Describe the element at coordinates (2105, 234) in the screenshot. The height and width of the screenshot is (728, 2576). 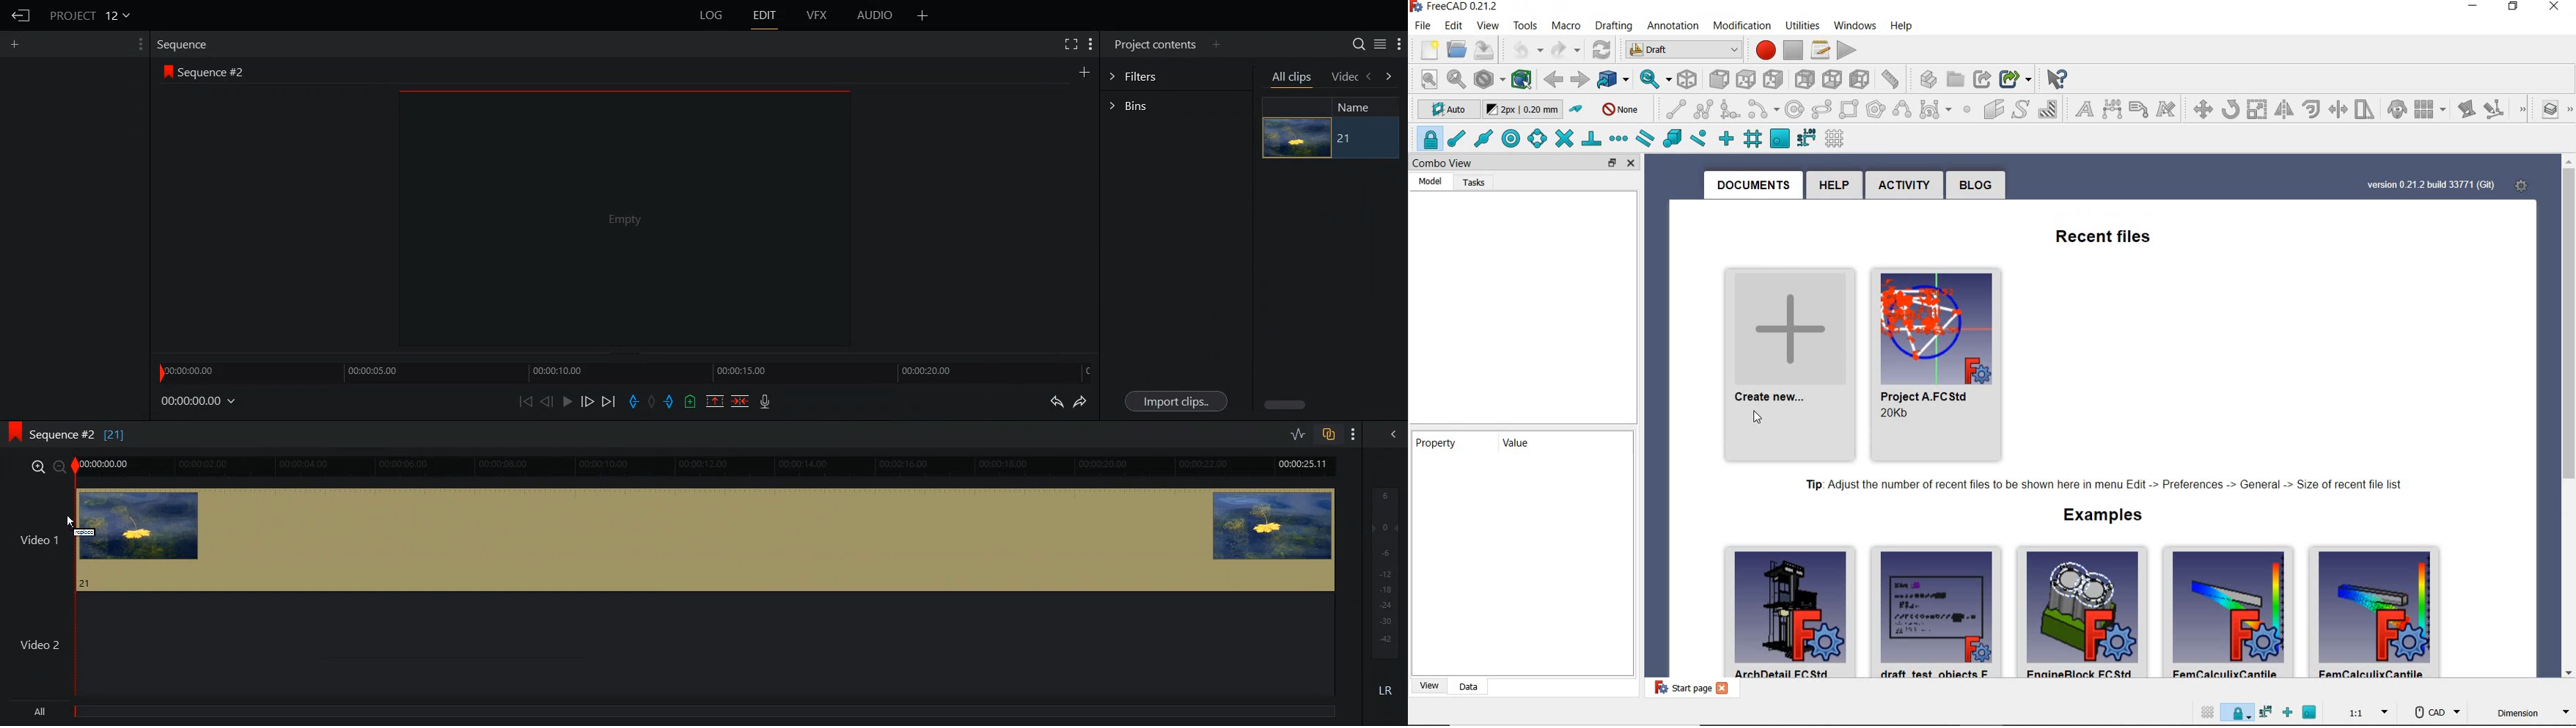
I see `recent files` at that location.